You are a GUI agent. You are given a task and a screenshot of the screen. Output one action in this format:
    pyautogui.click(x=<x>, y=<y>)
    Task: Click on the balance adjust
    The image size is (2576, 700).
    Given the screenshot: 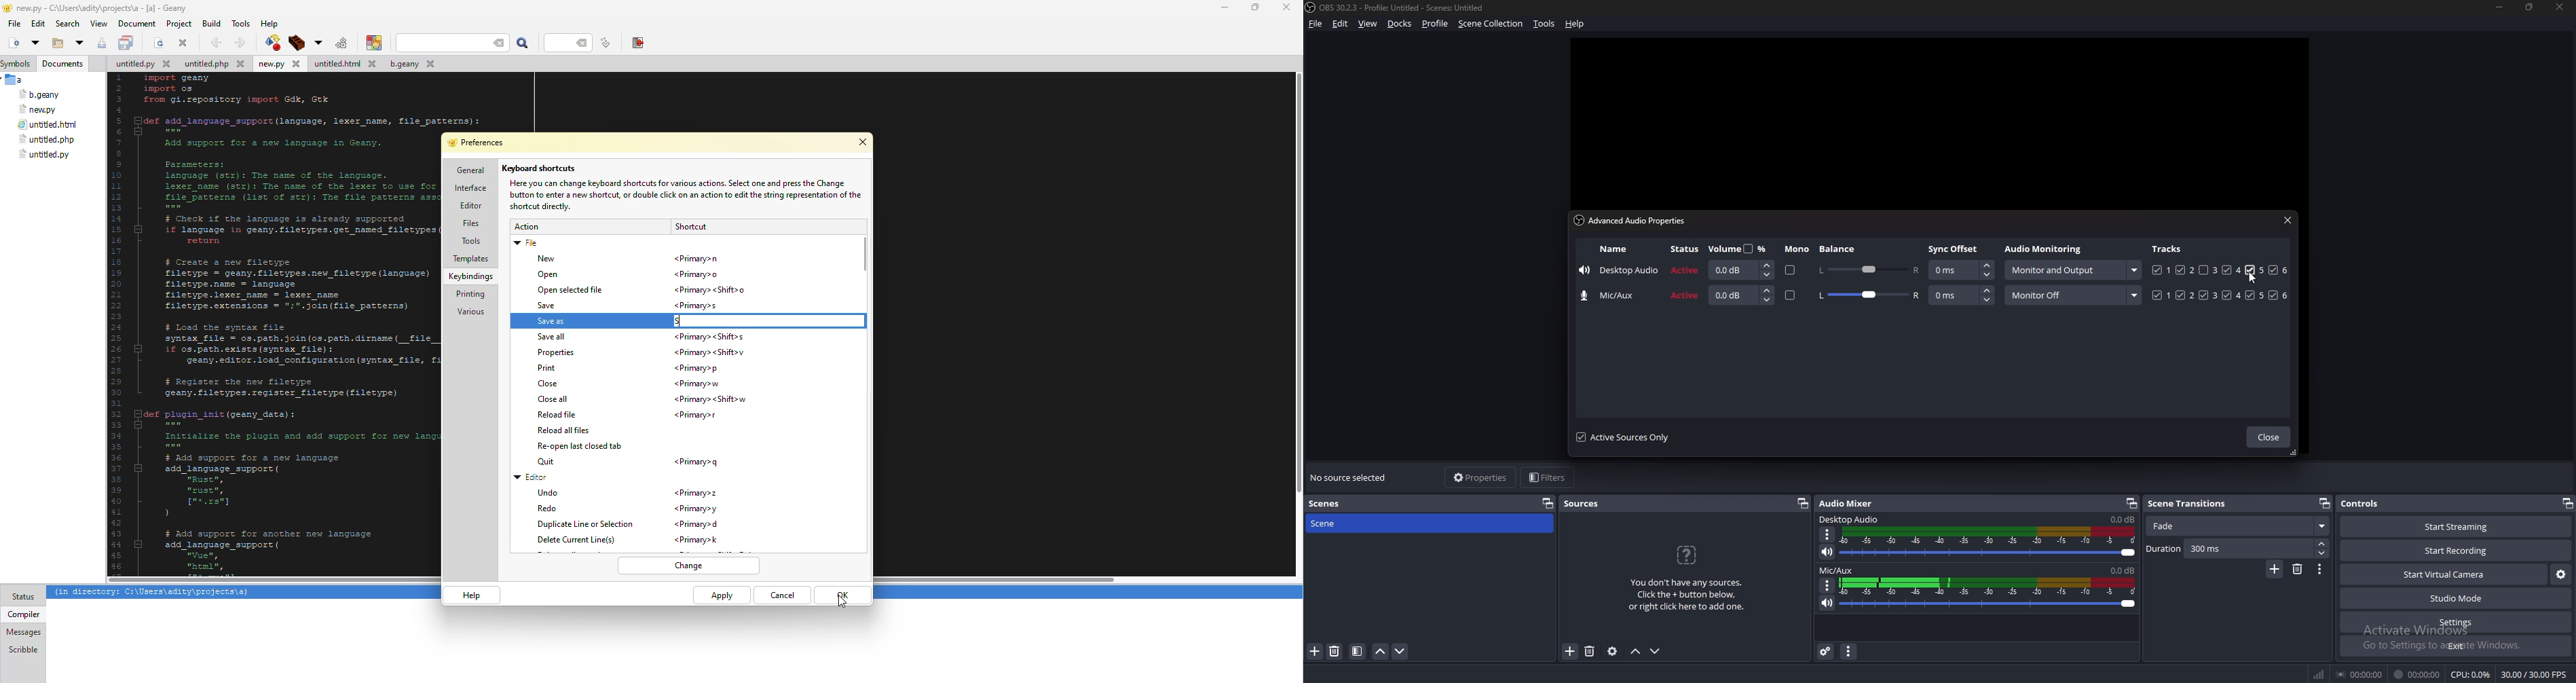 What is the action you would take?
    pyautogui.click(x=1869, y=296)
    